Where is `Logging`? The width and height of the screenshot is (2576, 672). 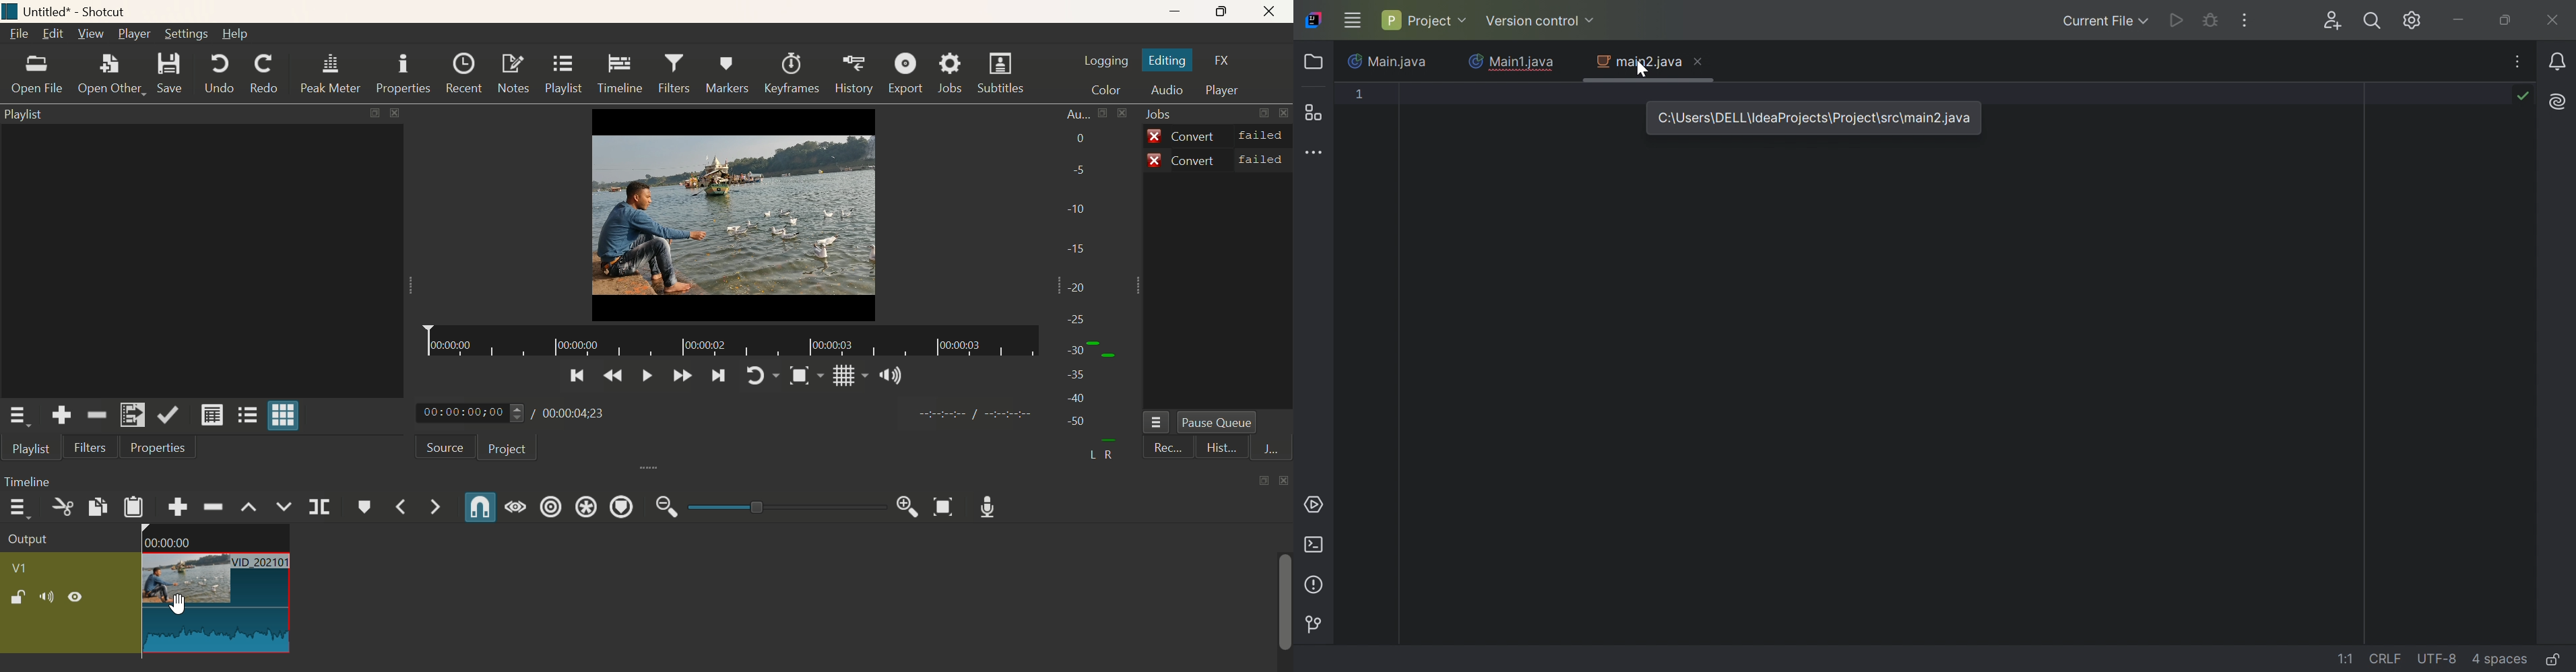
Logging is located at coordinates (1105, 59).